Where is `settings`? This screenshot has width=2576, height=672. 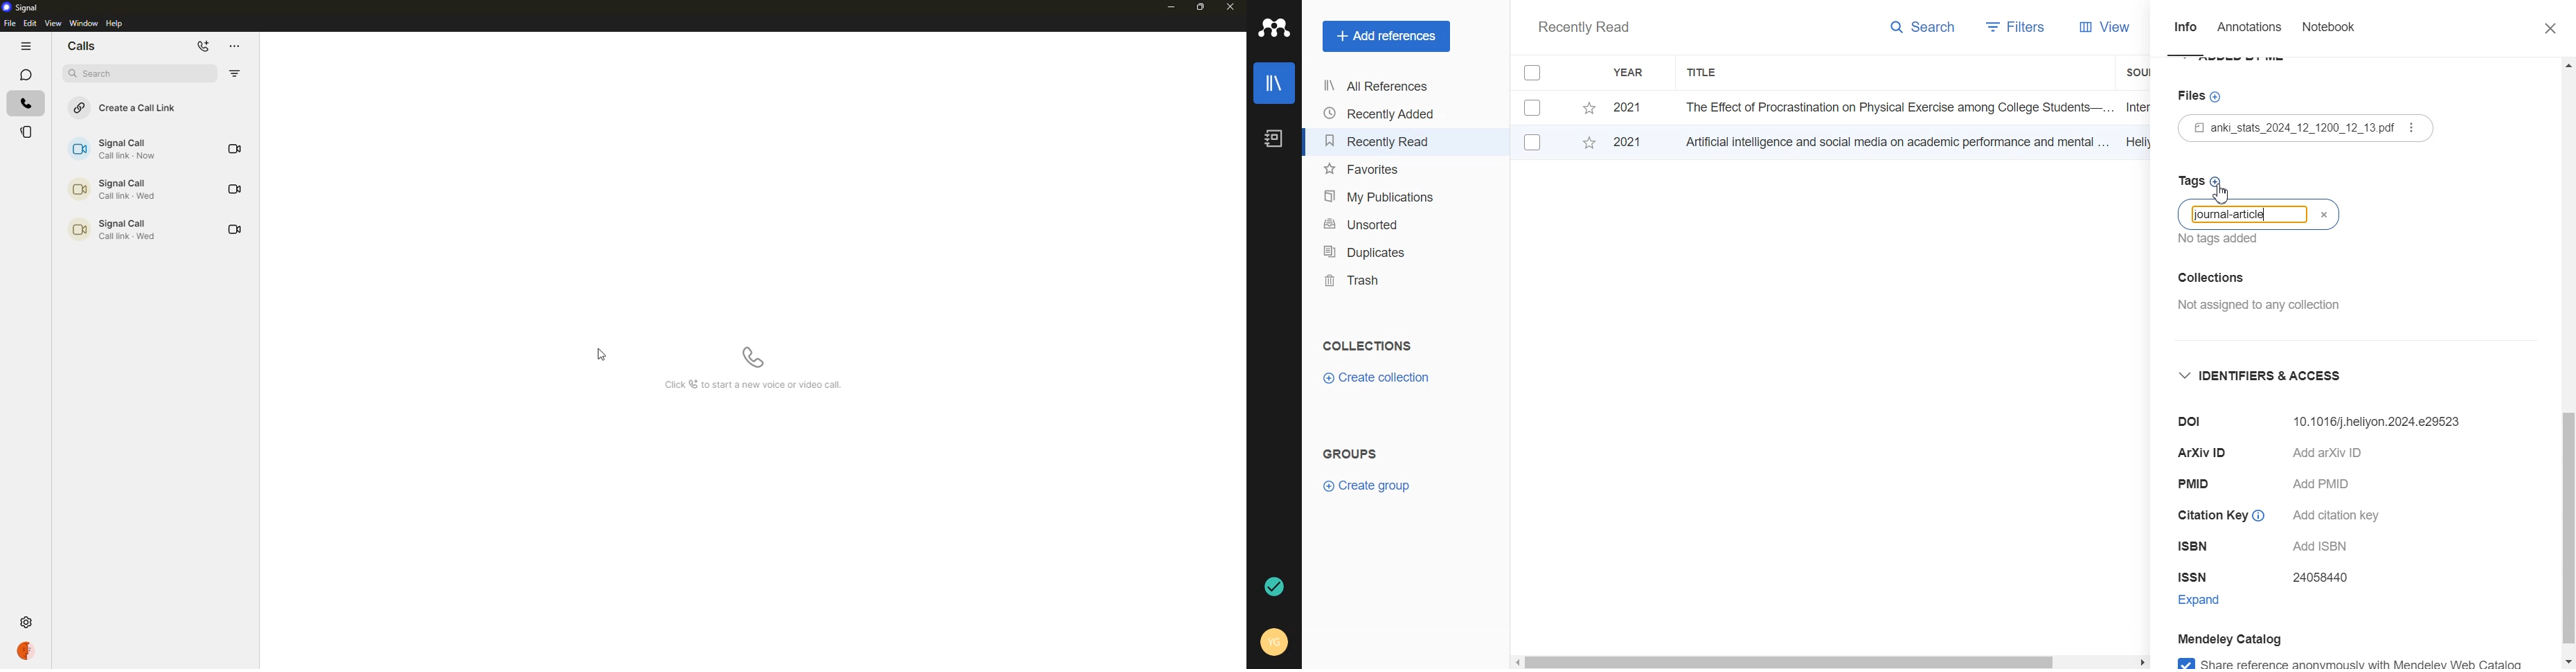 settings is located at coordinates (25, 622).